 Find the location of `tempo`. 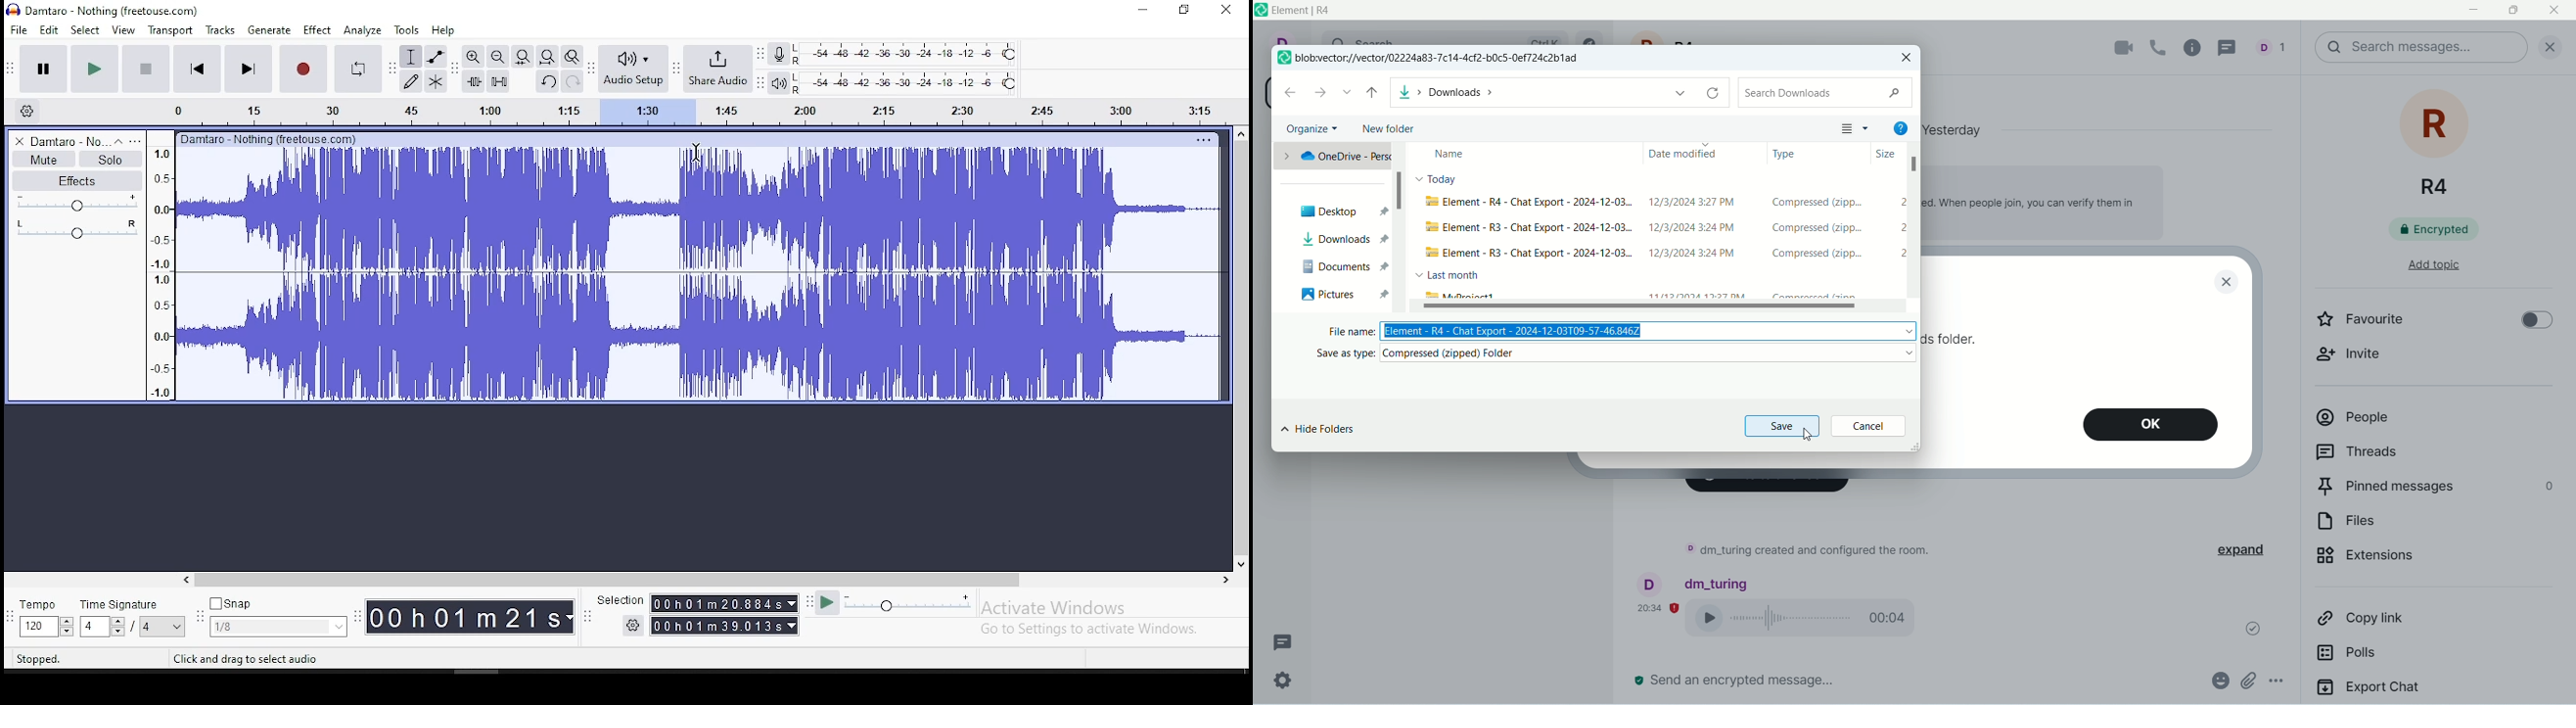

tempo is located at coordinates (43, 606).